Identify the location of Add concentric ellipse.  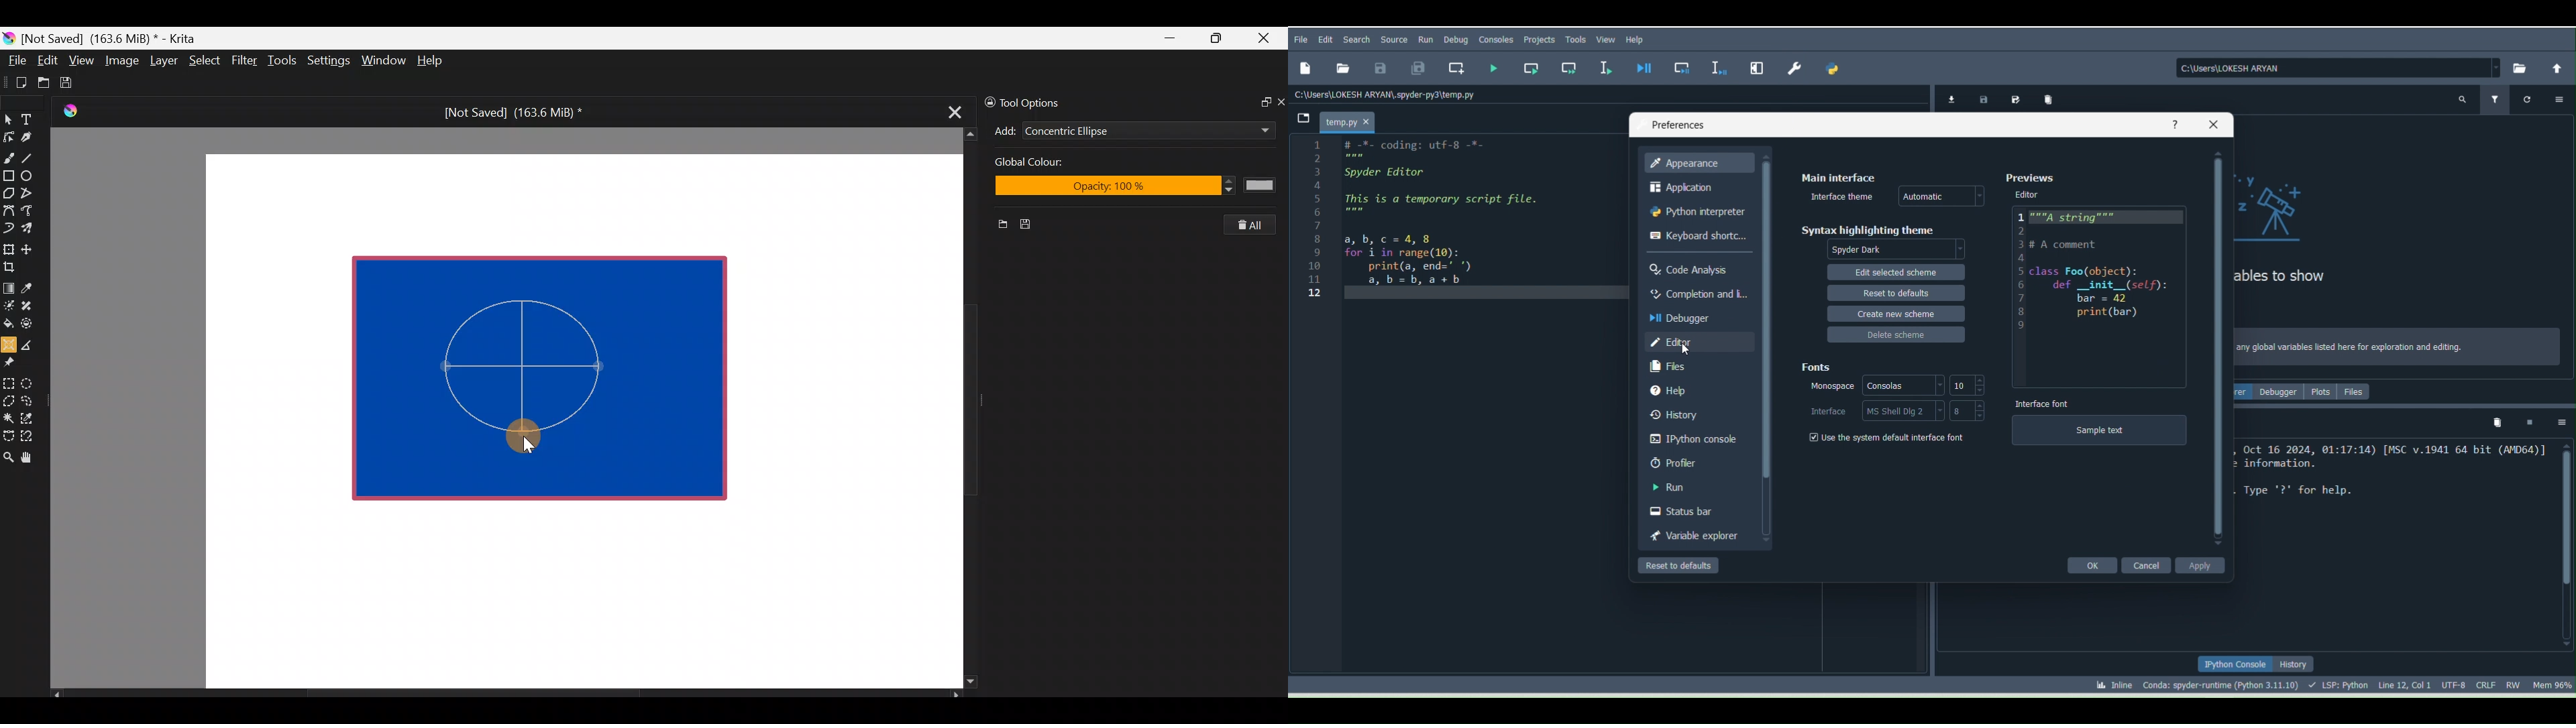
(1003, 129).